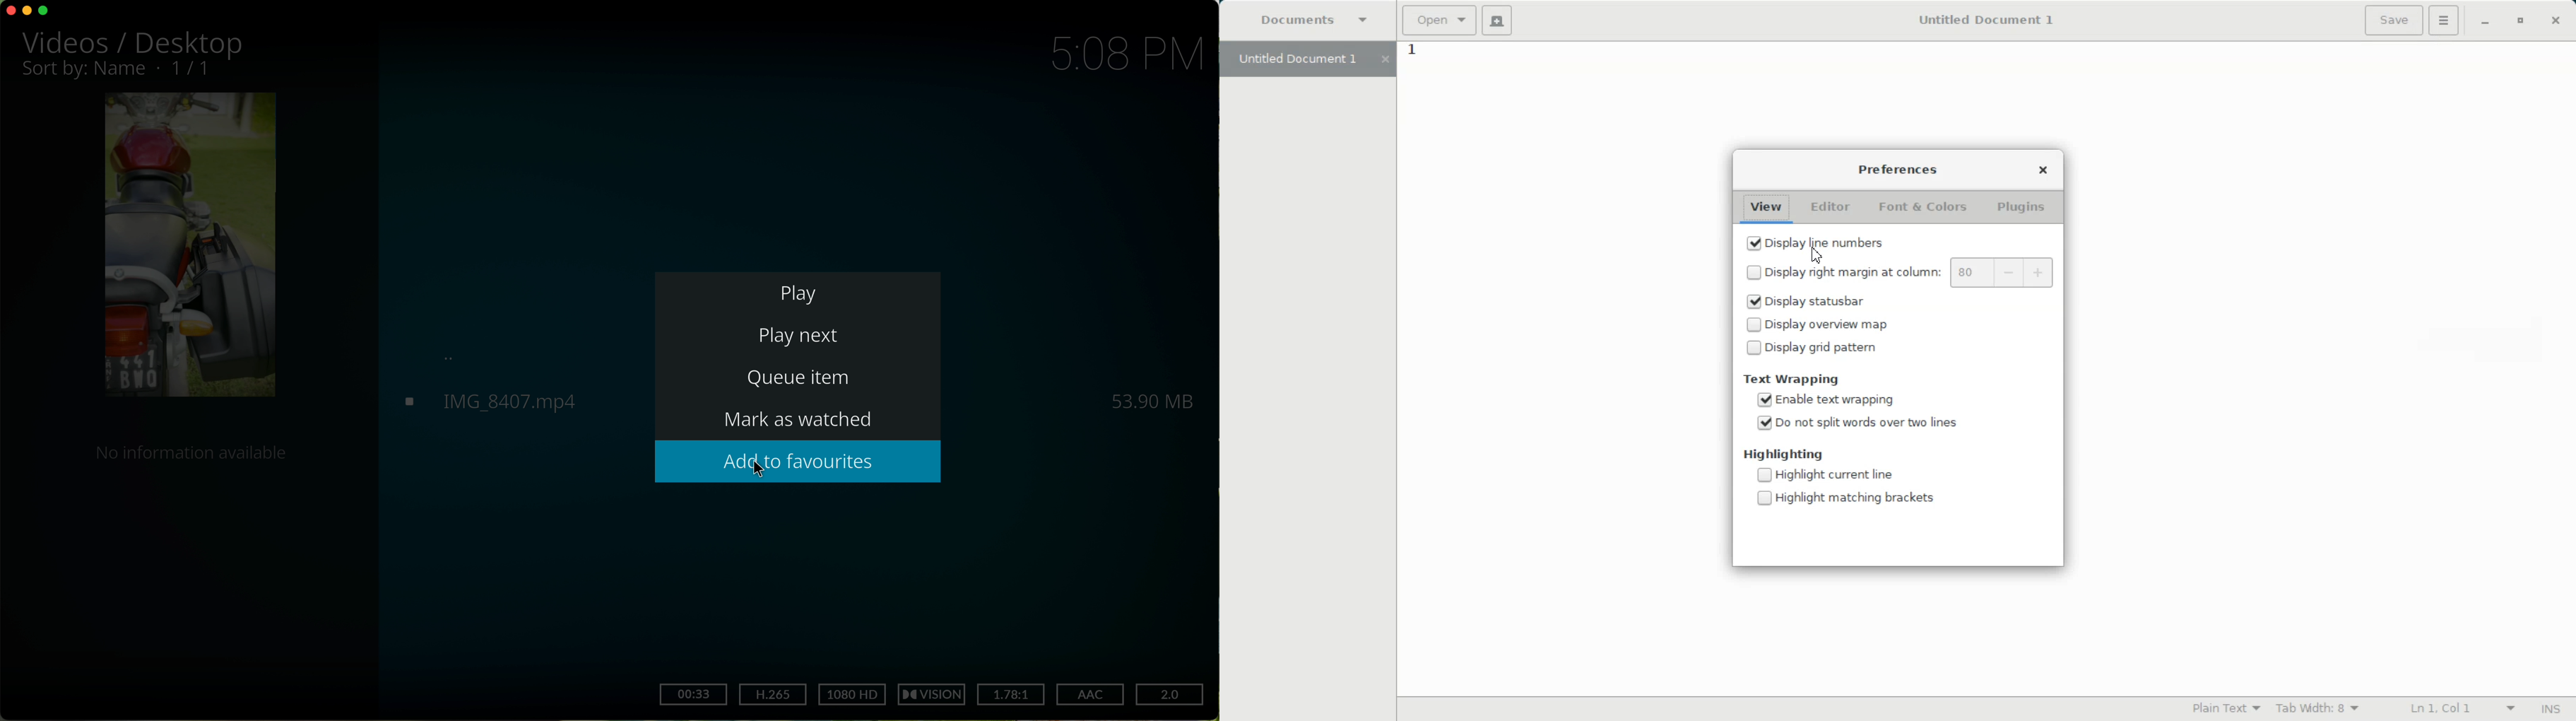 The height and width of the screenshot is (728, 2576). I want to click on play next, so click(800, 336).